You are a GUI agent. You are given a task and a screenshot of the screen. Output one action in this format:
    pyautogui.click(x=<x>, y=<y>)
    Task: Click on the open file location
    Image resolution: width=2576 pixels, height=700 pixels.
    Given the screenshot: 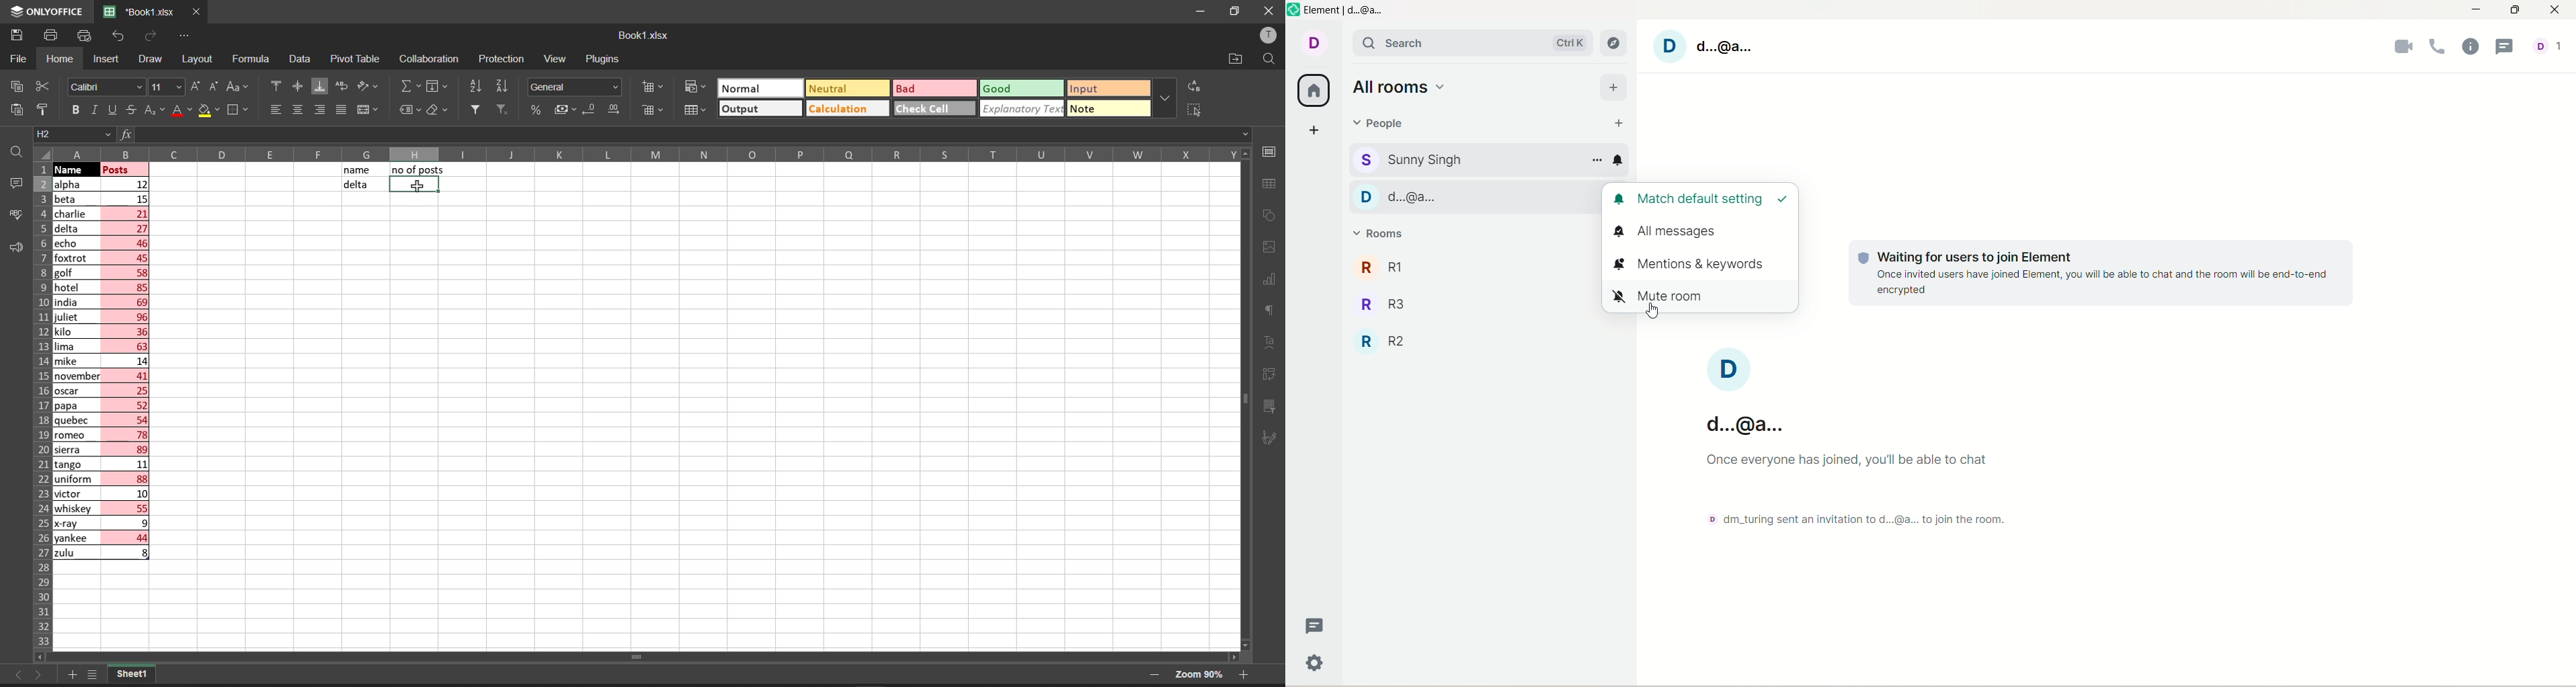 What is the action you would take?
    pyautogui.click(x=1237, y=58)
    